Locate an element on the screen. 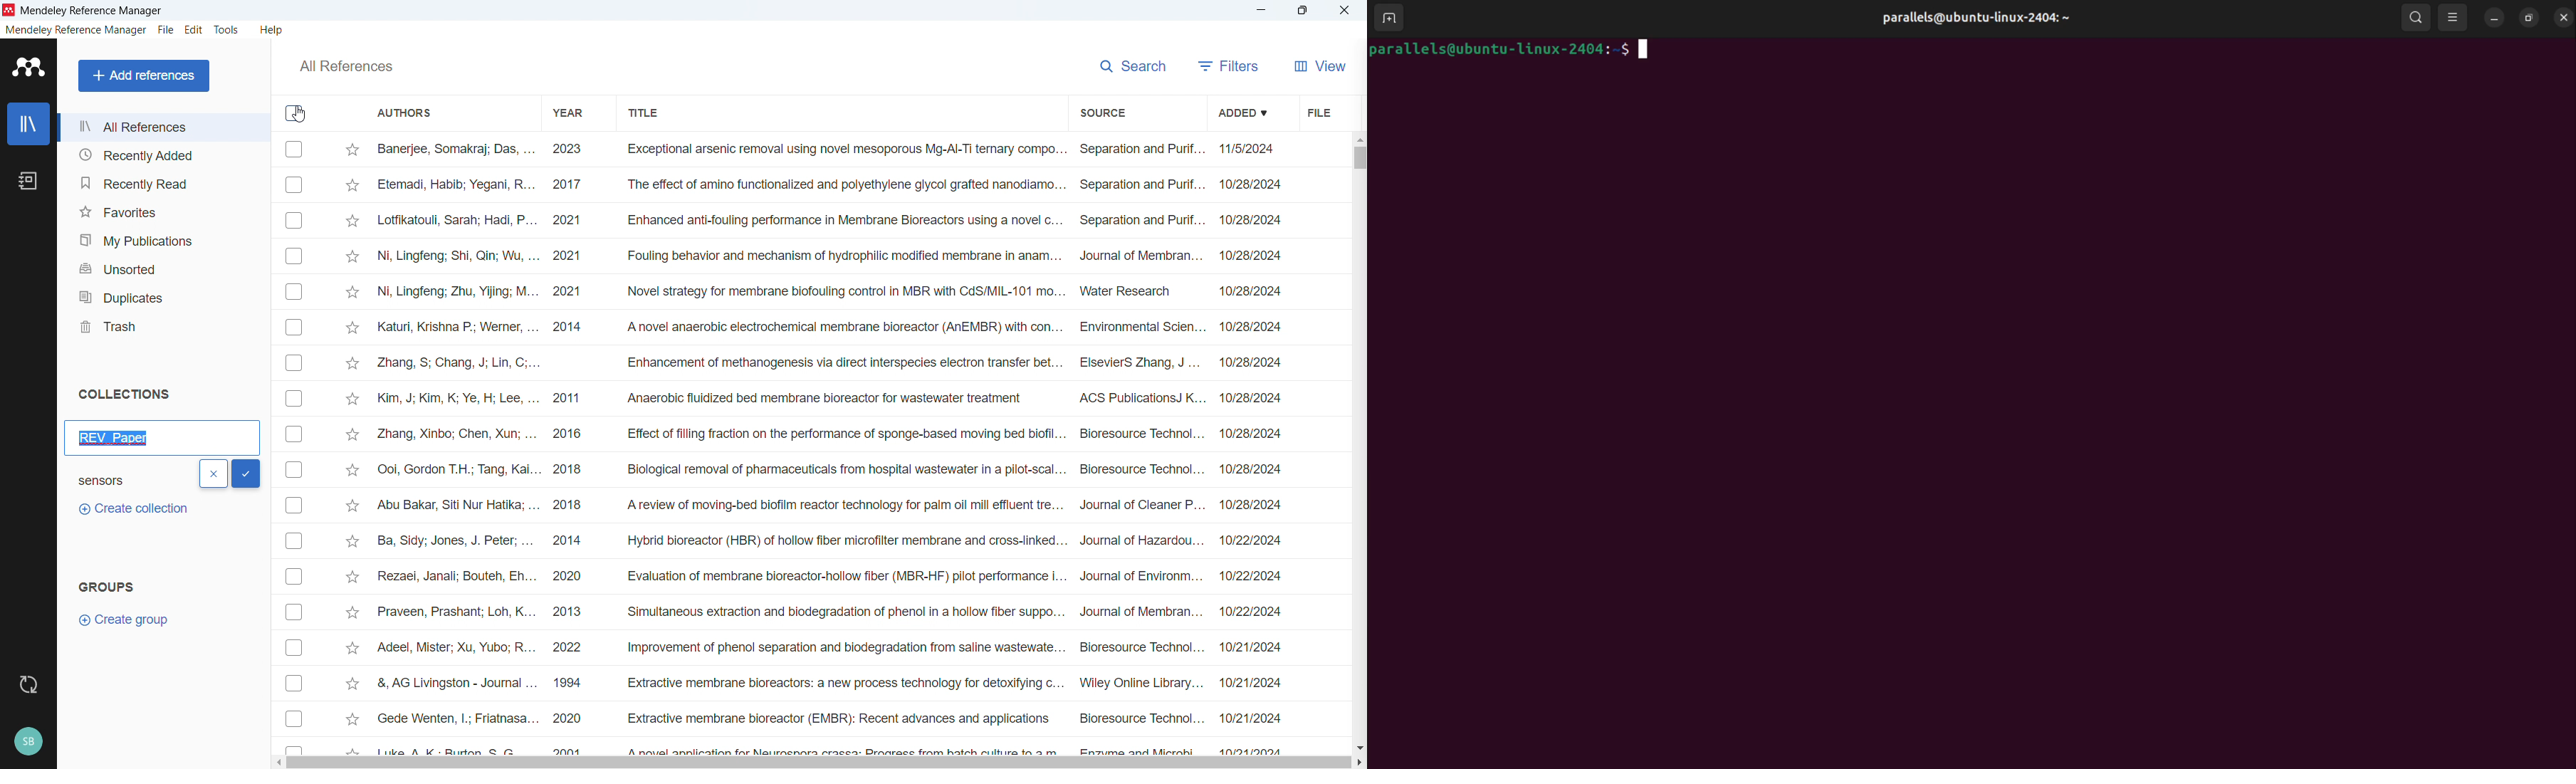 This screenshot has height=784, width=2576. Select respective publication is located at coordinates (294, 291).